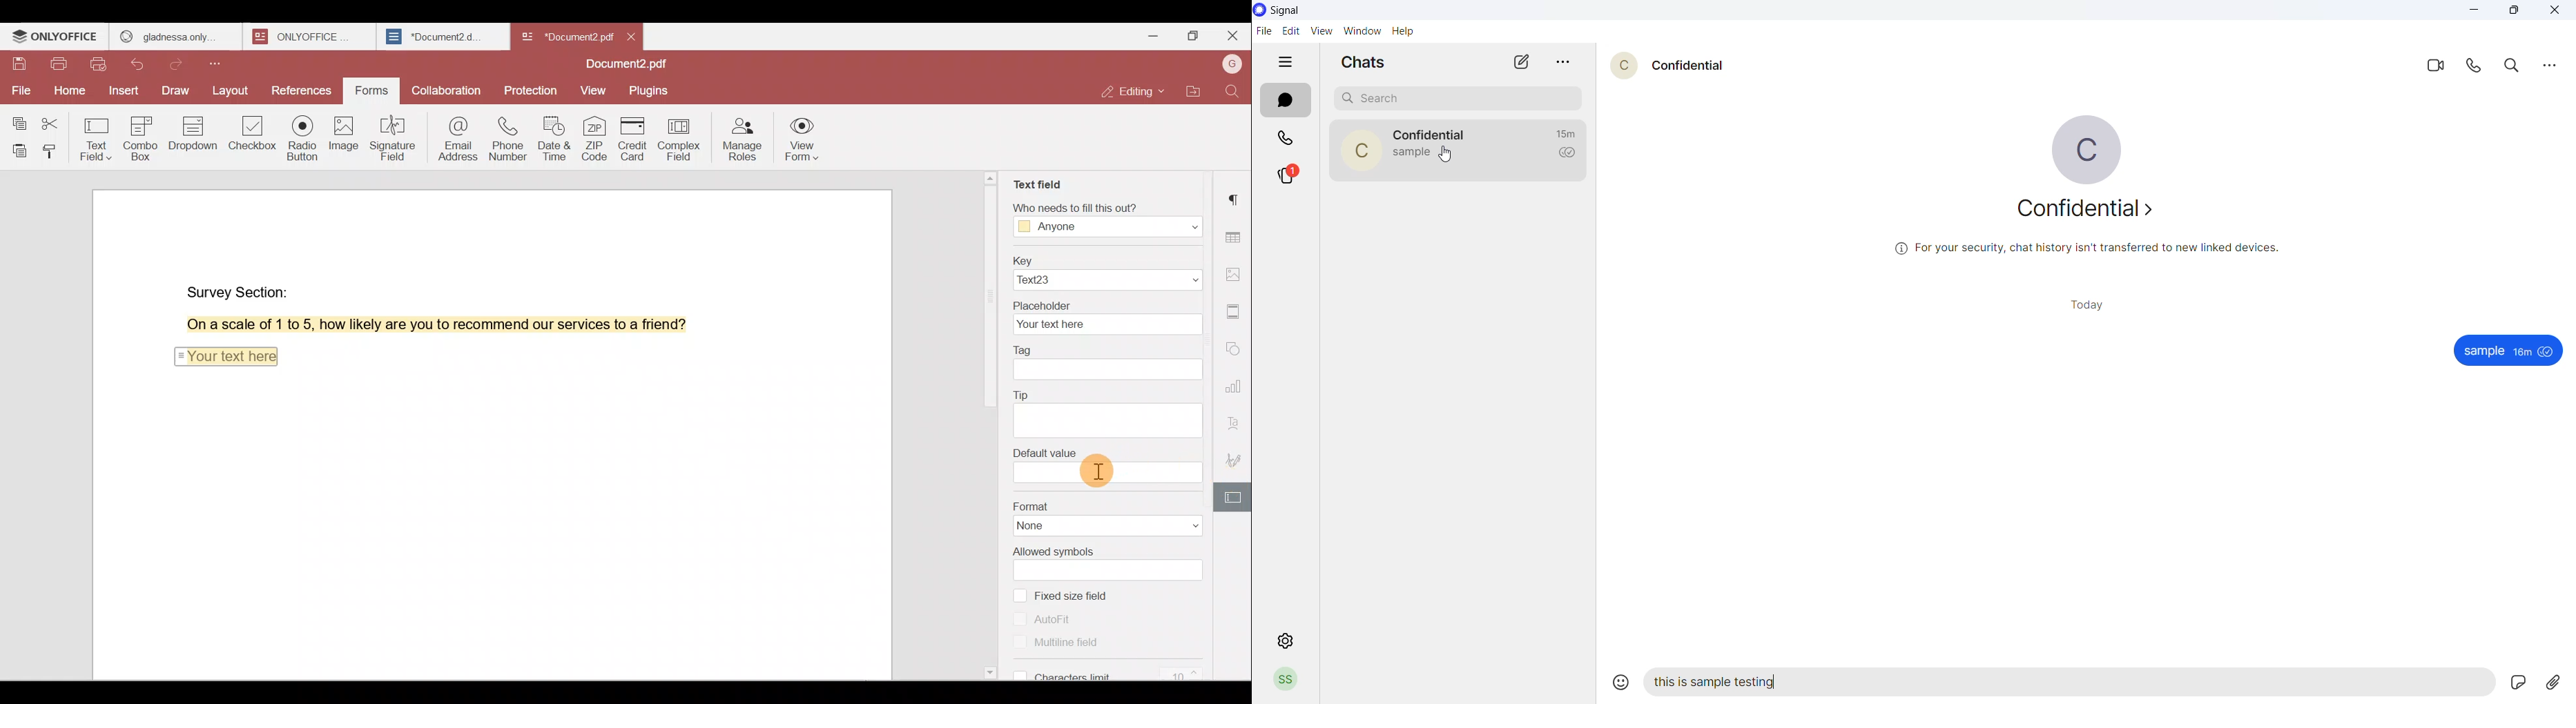  What do you see at coordinates (18, 118) in the screenshot?
I see `Copy` at bounding box center [18, 118].